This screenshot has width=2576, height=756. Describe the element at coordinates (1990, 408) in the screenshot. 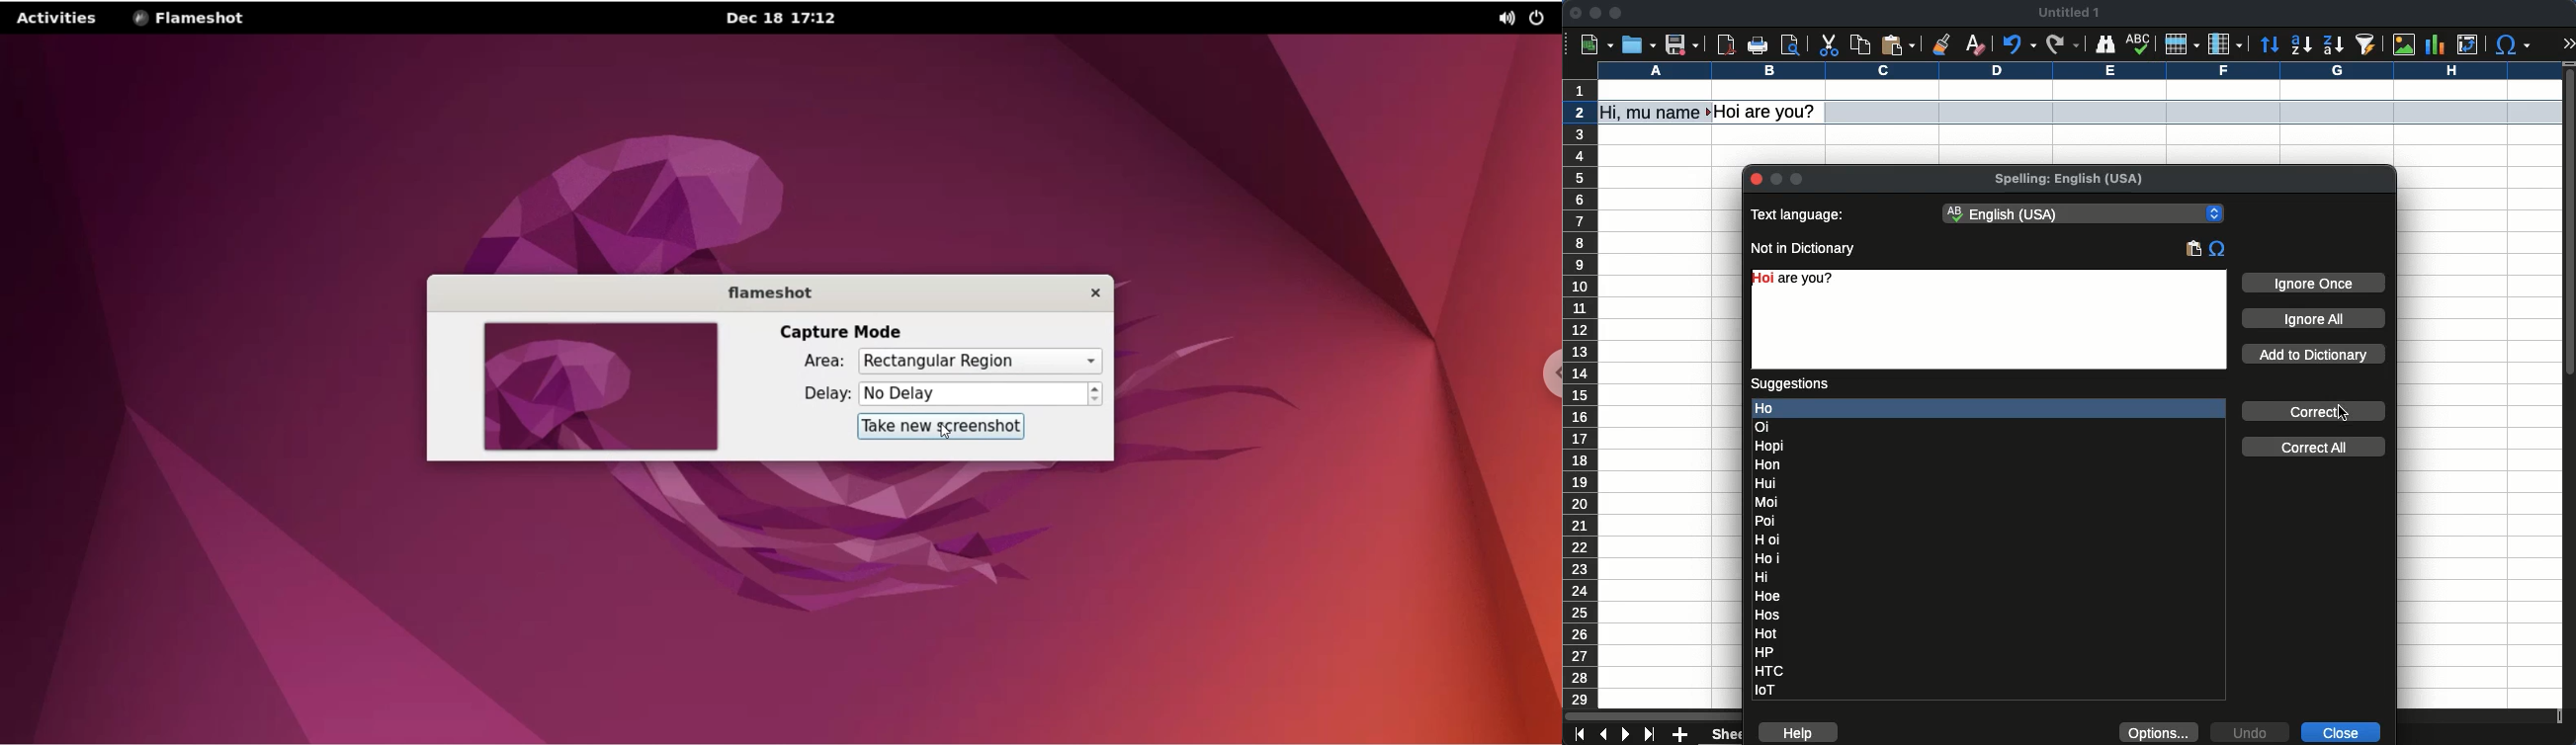

I see `Ho` at that location.